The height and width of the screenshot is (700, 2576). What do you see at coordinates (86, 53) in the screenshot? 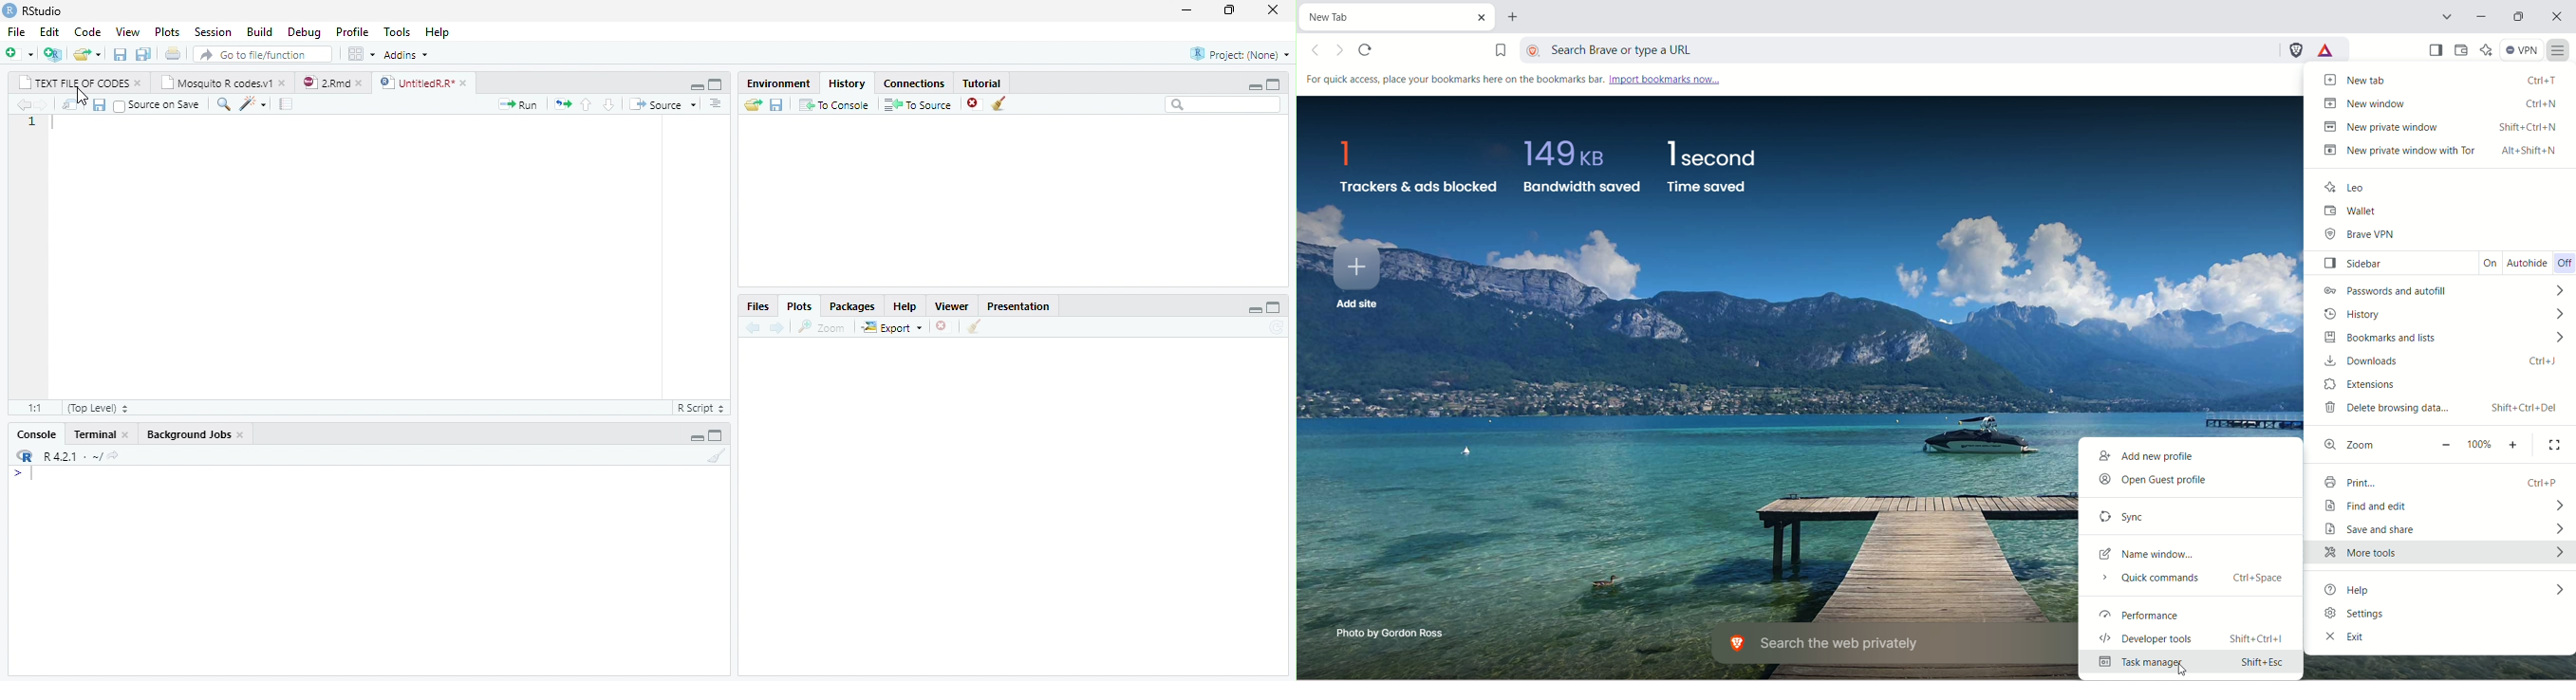
I see `open an existing file` at bounding box center [86, 53].